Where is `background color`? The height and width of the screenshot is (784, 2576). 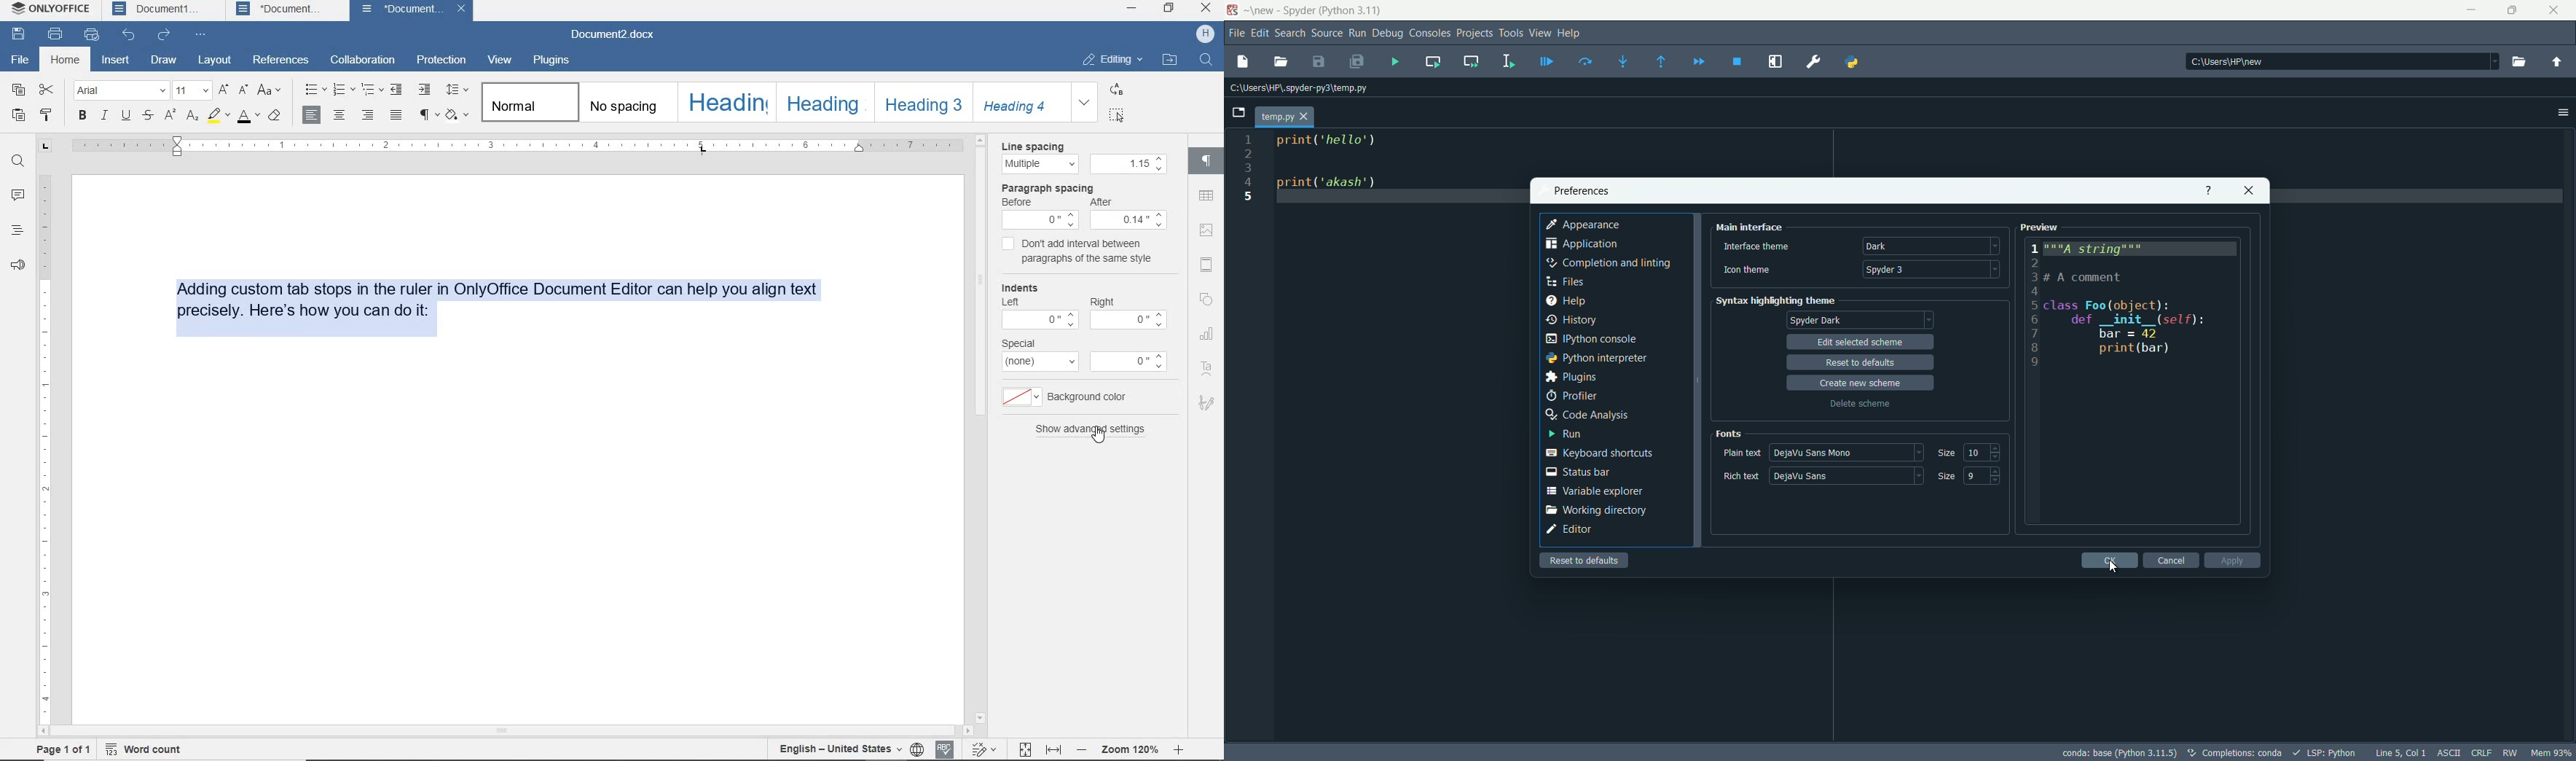 background color is located at coordinates (1090, 396).